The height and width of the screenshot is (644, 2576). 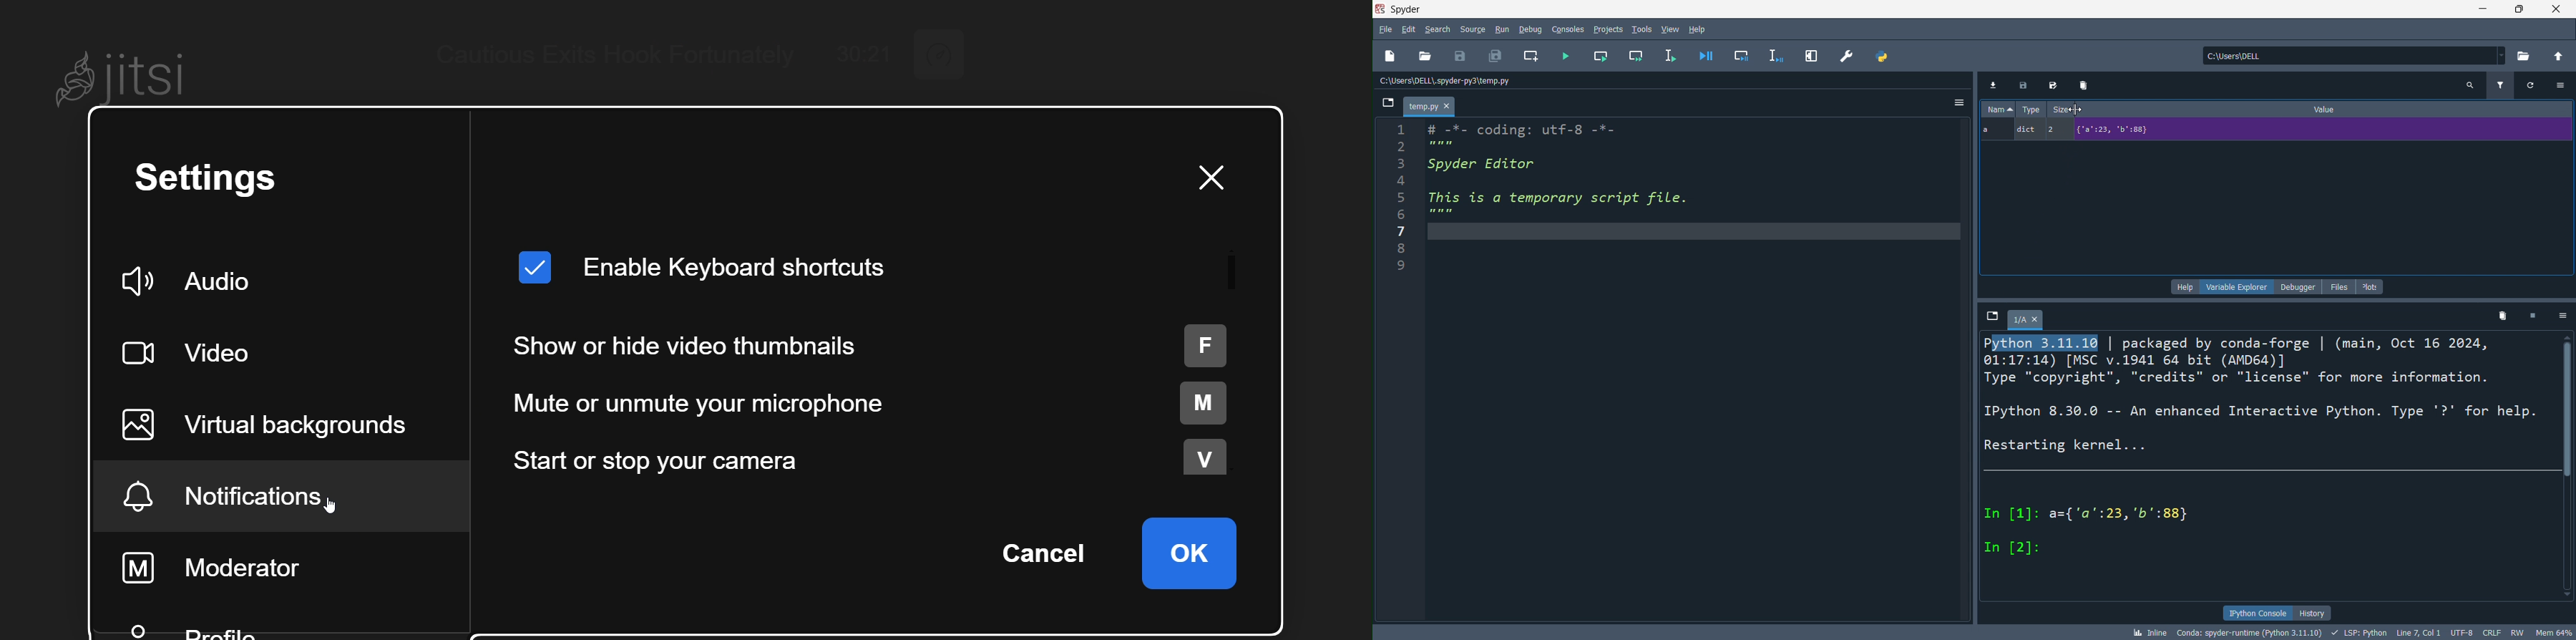 I want to click on line number, so click(x=1394, y=365).